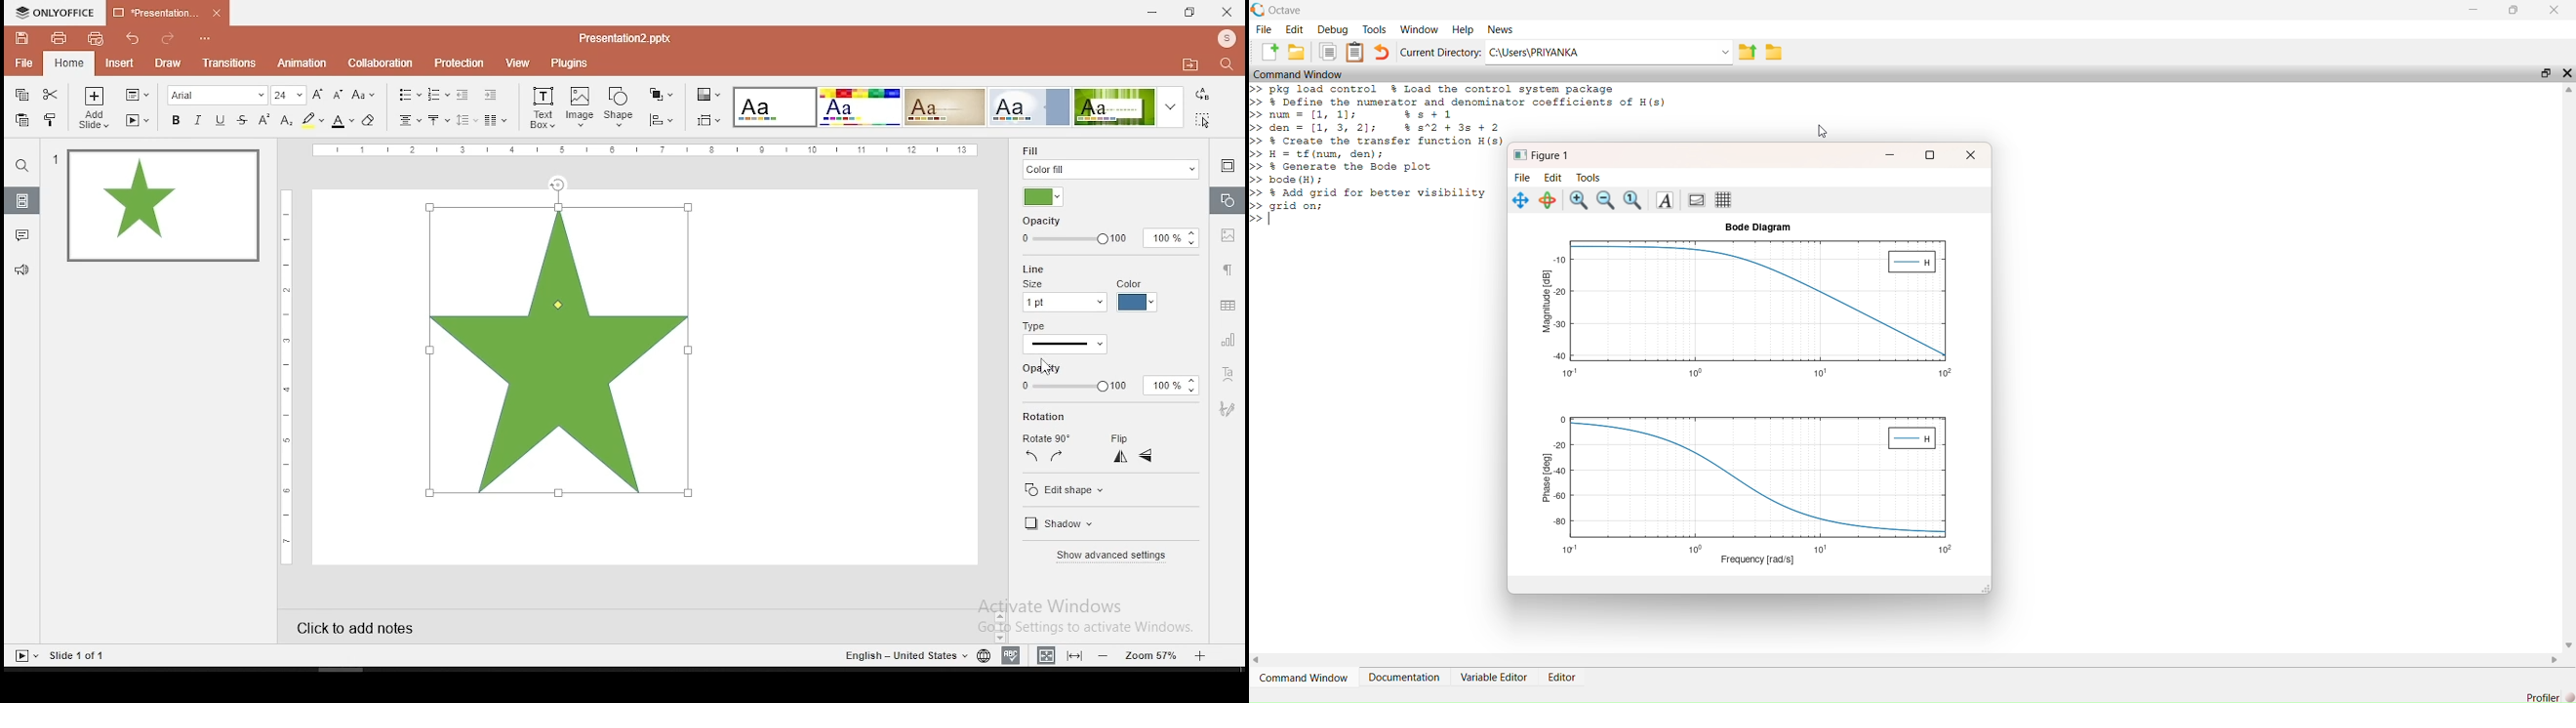 The width and height of the screenshot is (2576, 728). Describe the element at coordinates (1066, 297) in the screenshot. I see `line size` at that location.